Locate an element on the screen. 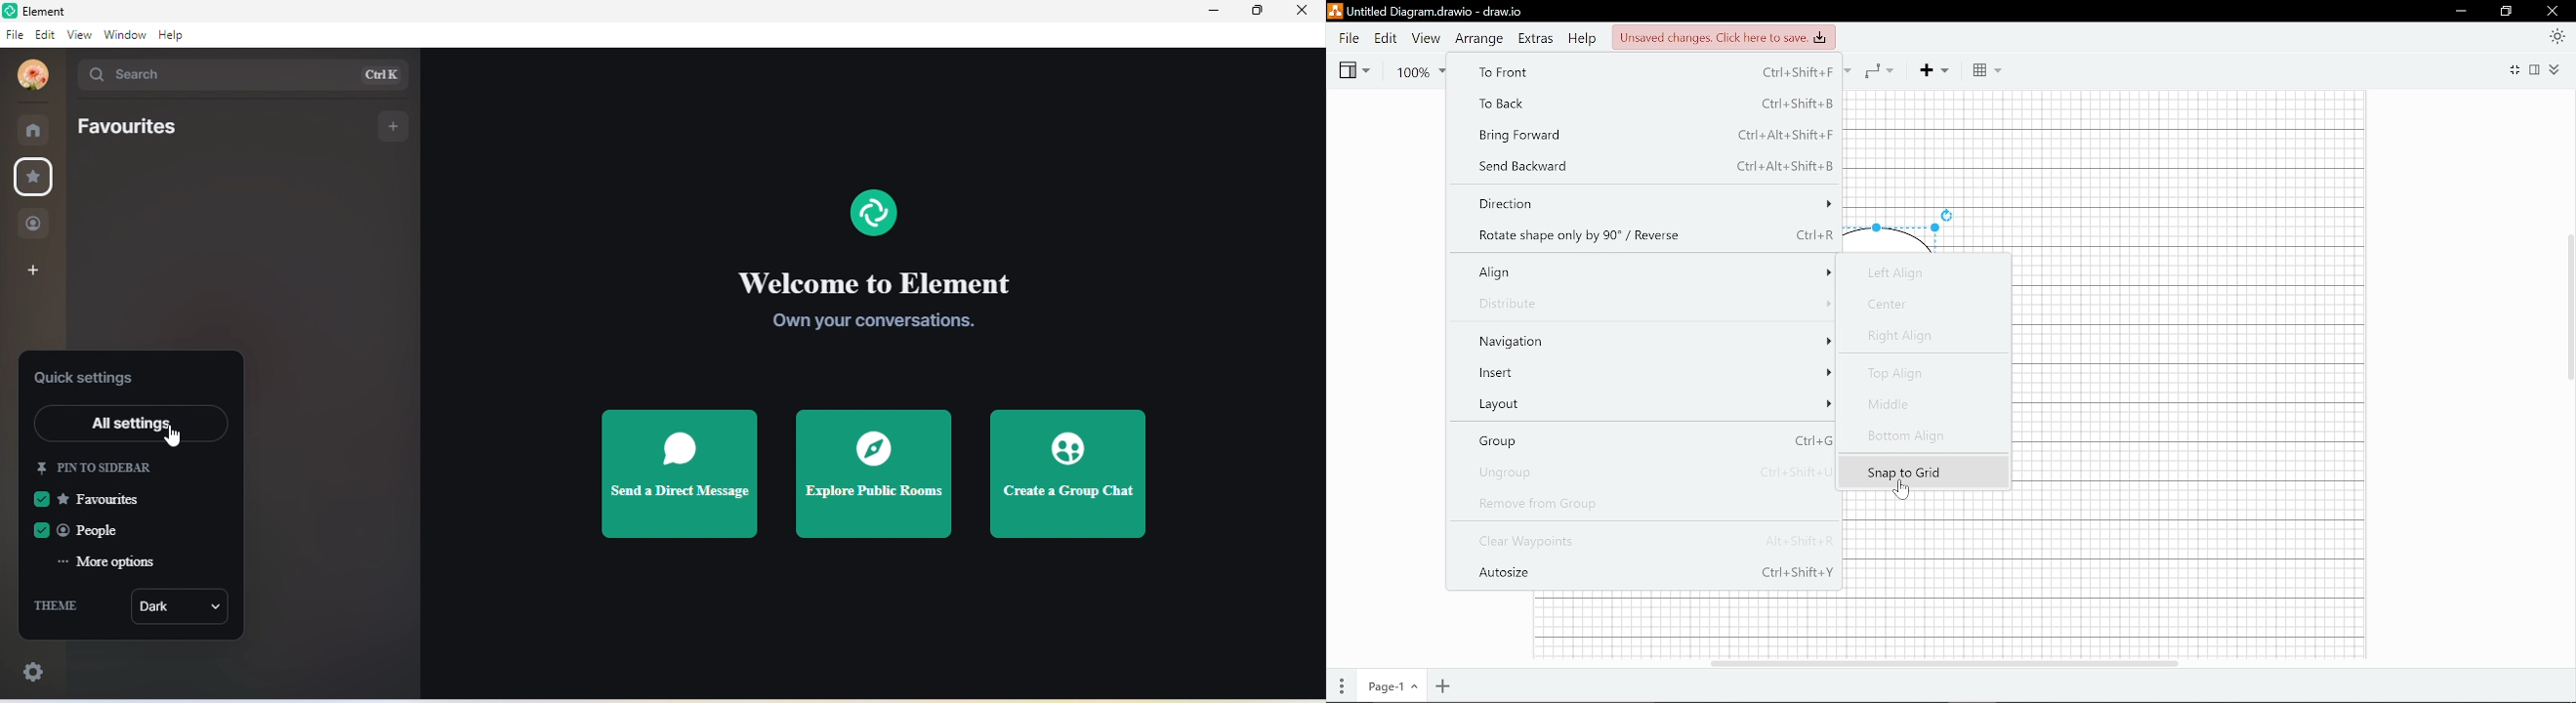 The height and width of the screenshot is (728, 2576). Middle is located at coordinates (1919, 407).